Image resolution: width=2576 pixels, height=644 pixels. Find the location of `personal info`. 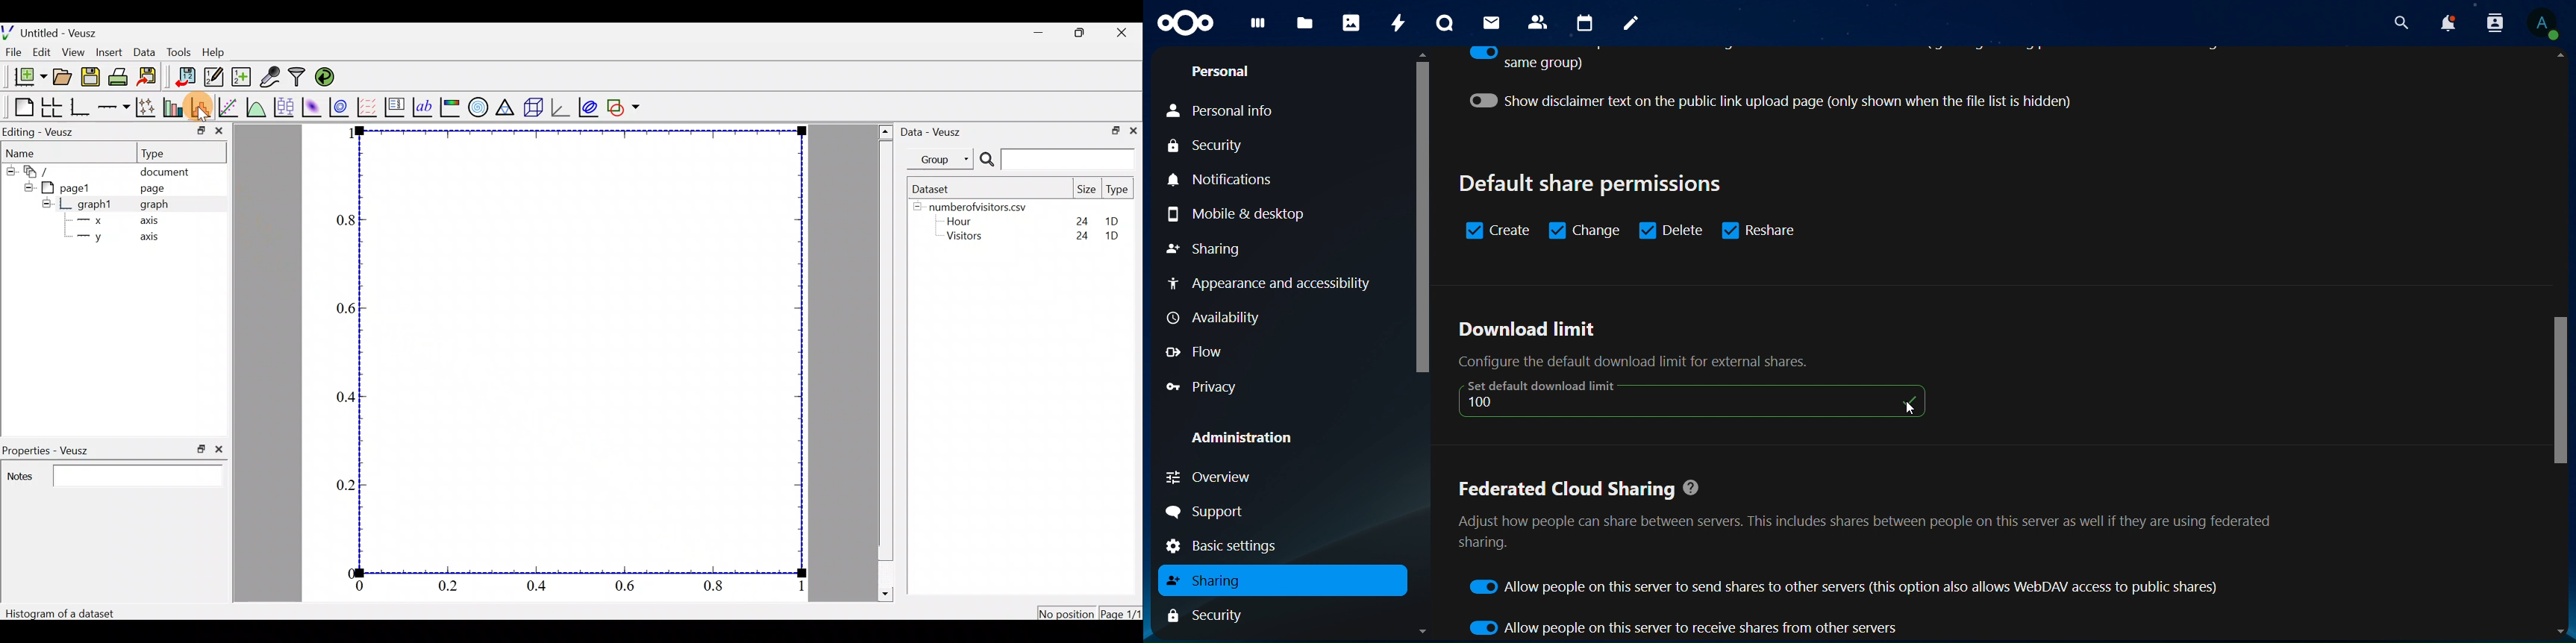

personal info is located at coordinates (1222, 111).